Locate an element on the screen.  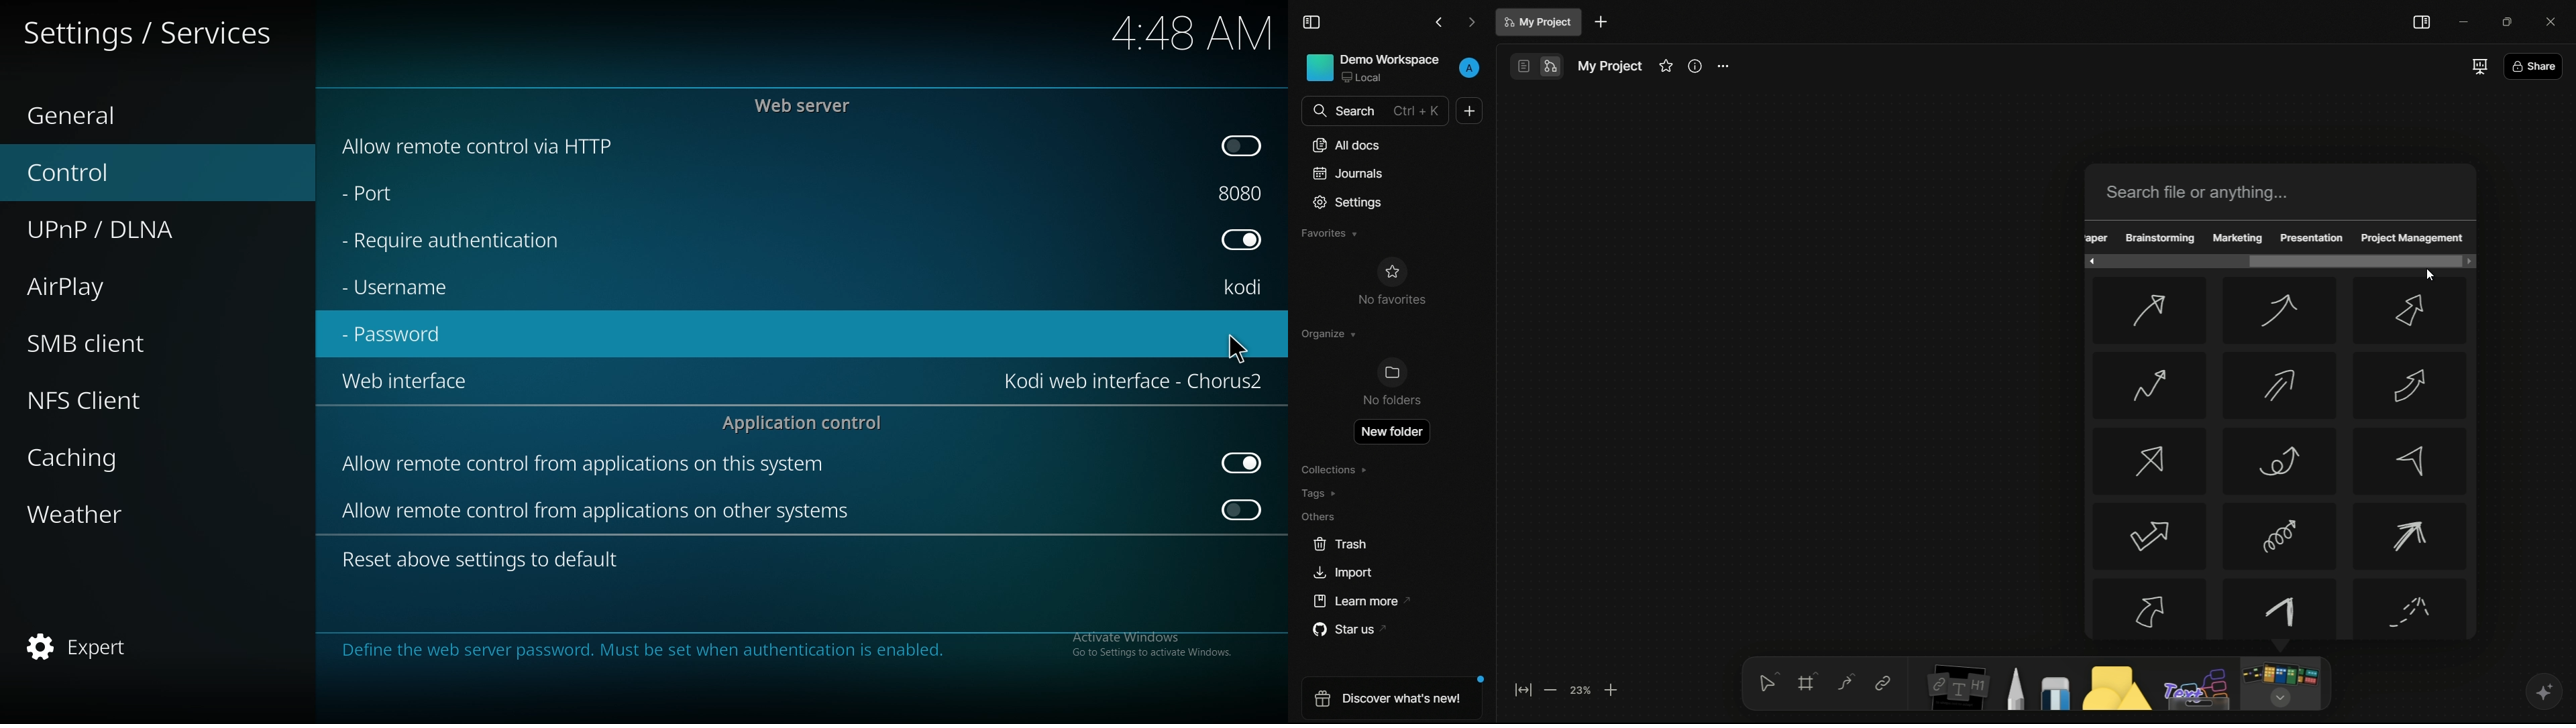
select is located at coordinates (1766, 681).